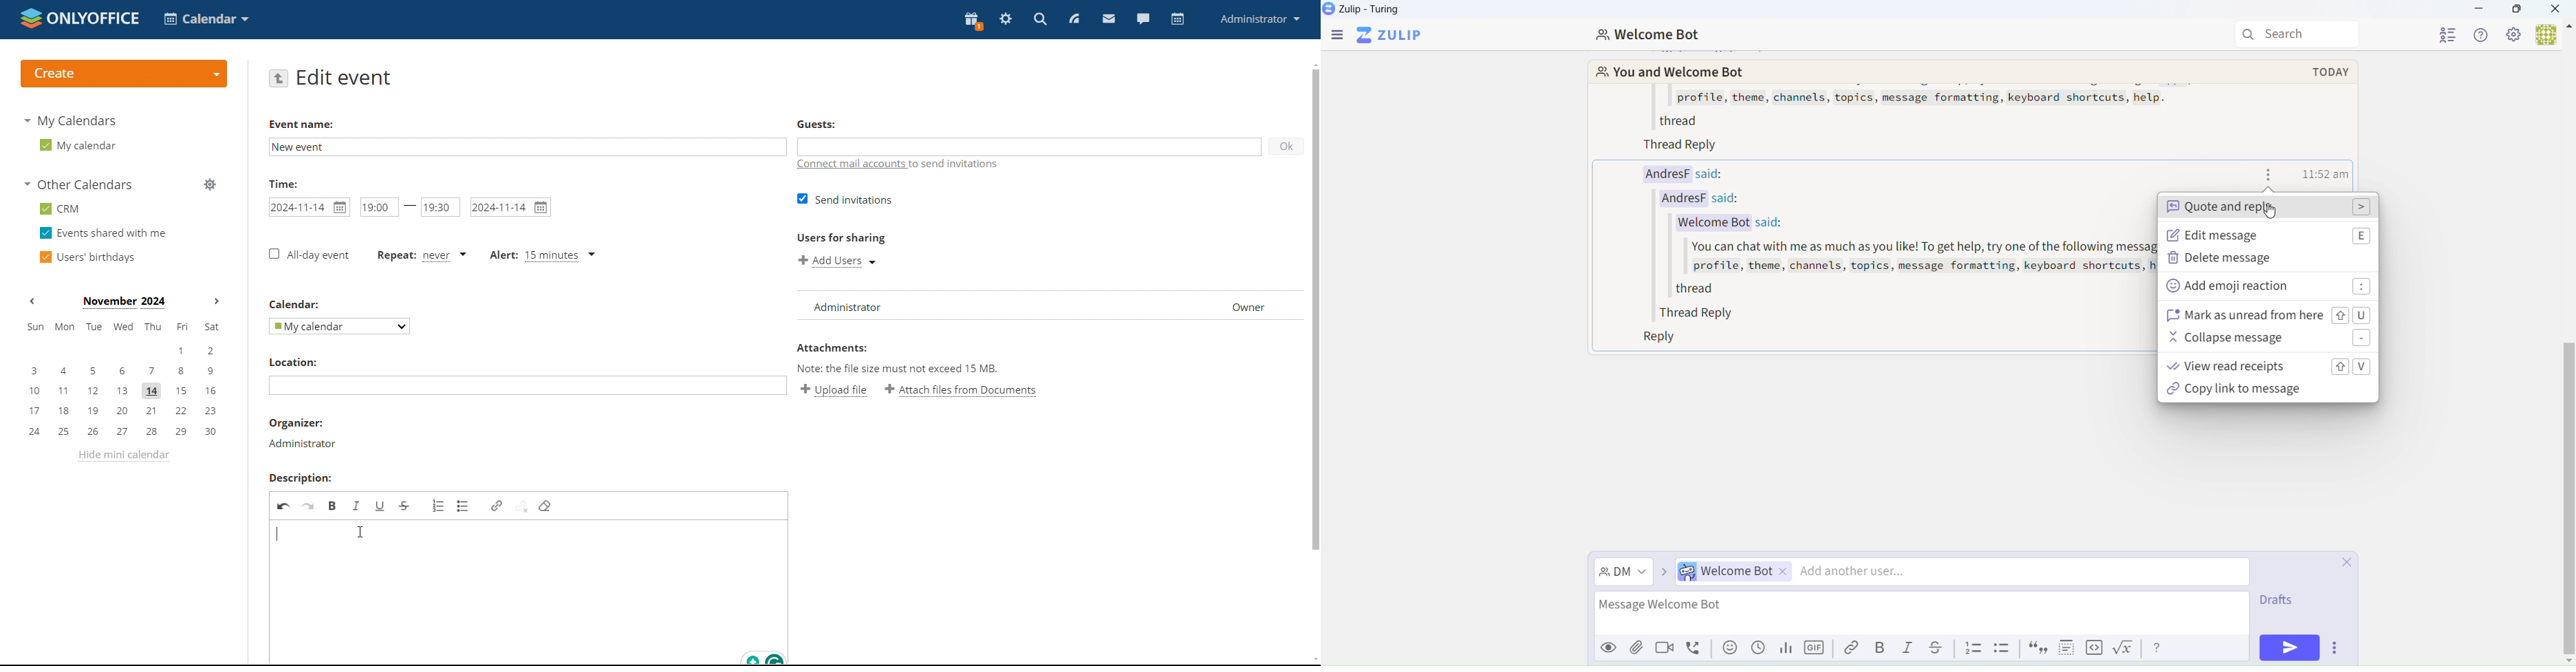 This screenshot has width=2576, height=672. What do you see at coordinates (1960, 572) in the screenshot?
I see `Direct Message` at bounding box center [1960, 572].